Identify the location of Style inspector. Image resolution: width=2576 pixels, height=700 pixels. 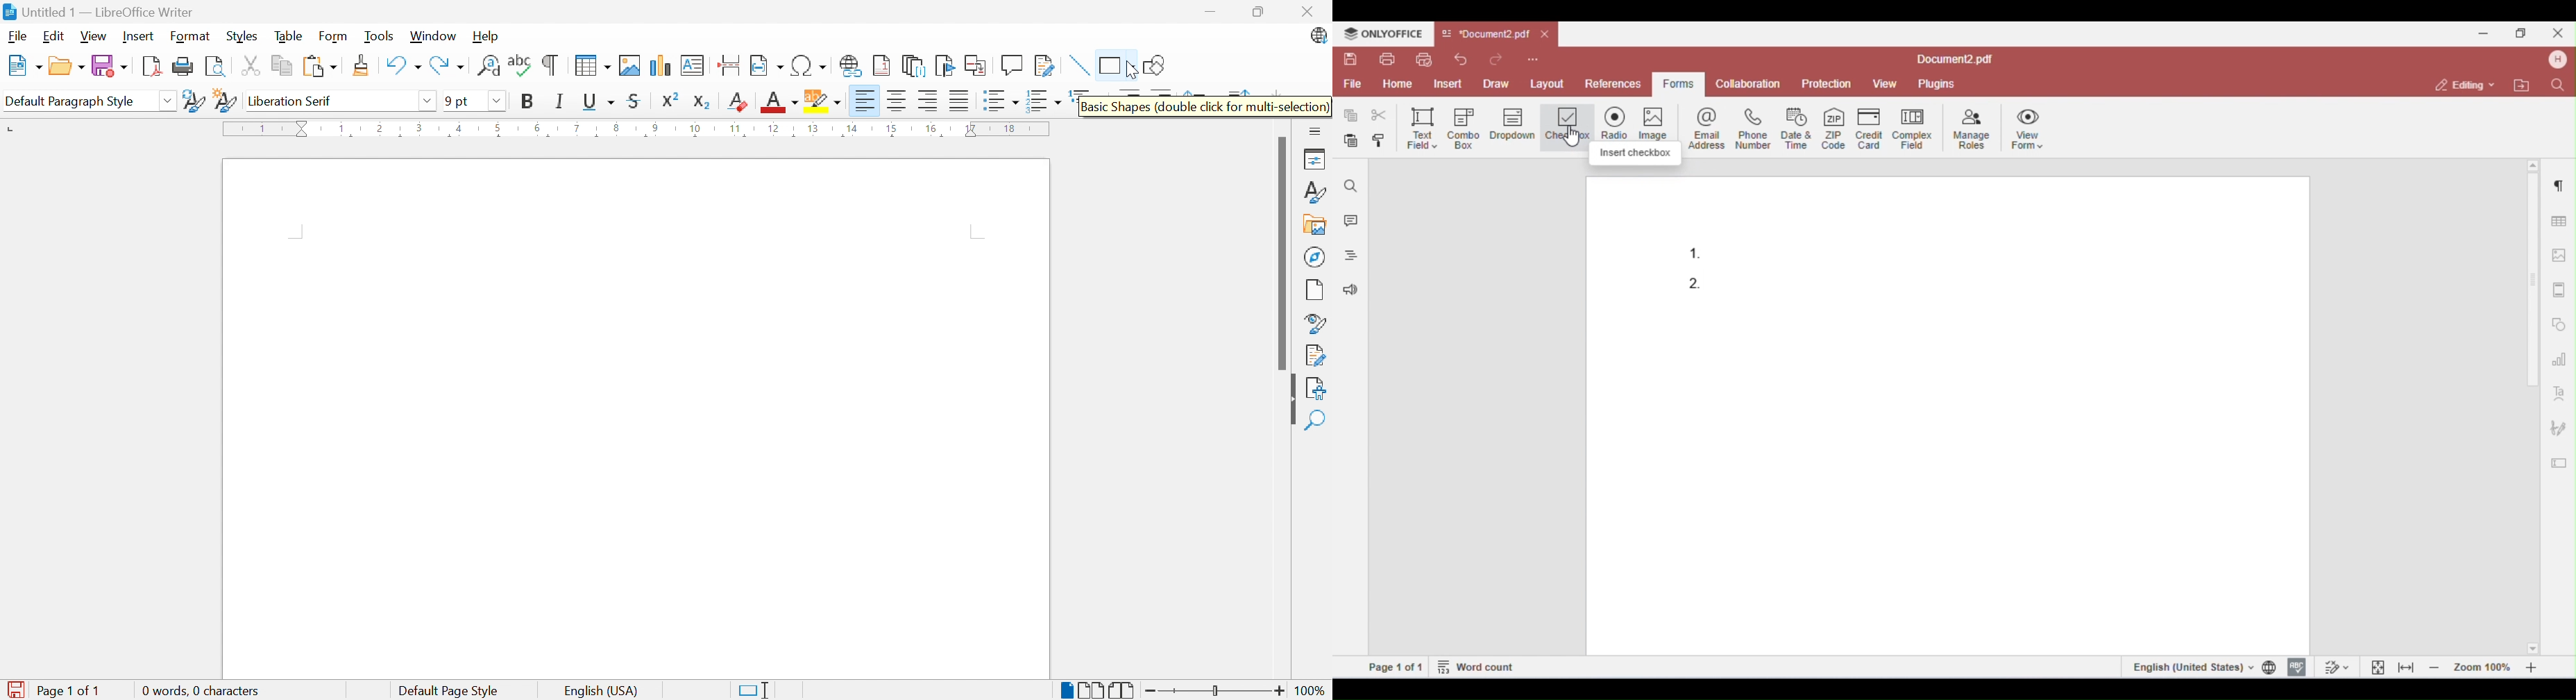
(1316, 324).